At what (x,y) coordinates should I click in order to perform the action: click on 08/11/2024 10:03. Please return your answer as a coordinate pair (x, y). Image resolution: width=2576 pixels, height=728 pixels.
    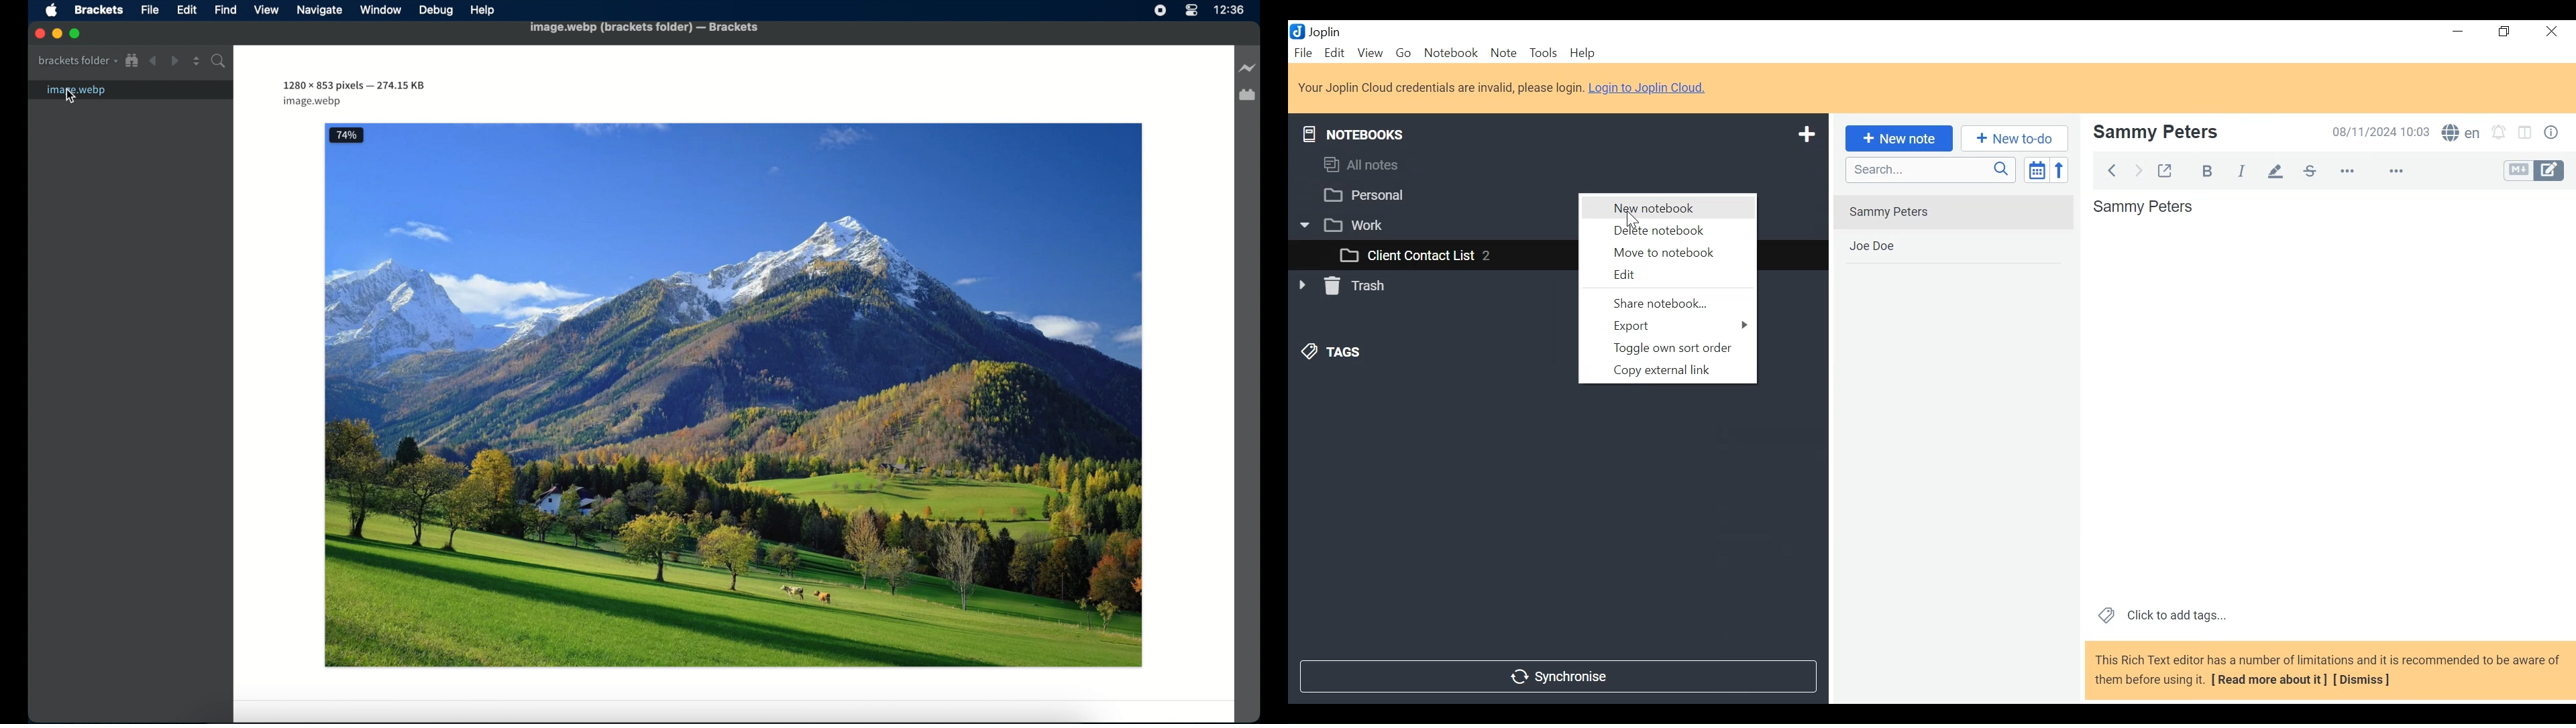
    Looking at the image, I should click on (2375, 132).